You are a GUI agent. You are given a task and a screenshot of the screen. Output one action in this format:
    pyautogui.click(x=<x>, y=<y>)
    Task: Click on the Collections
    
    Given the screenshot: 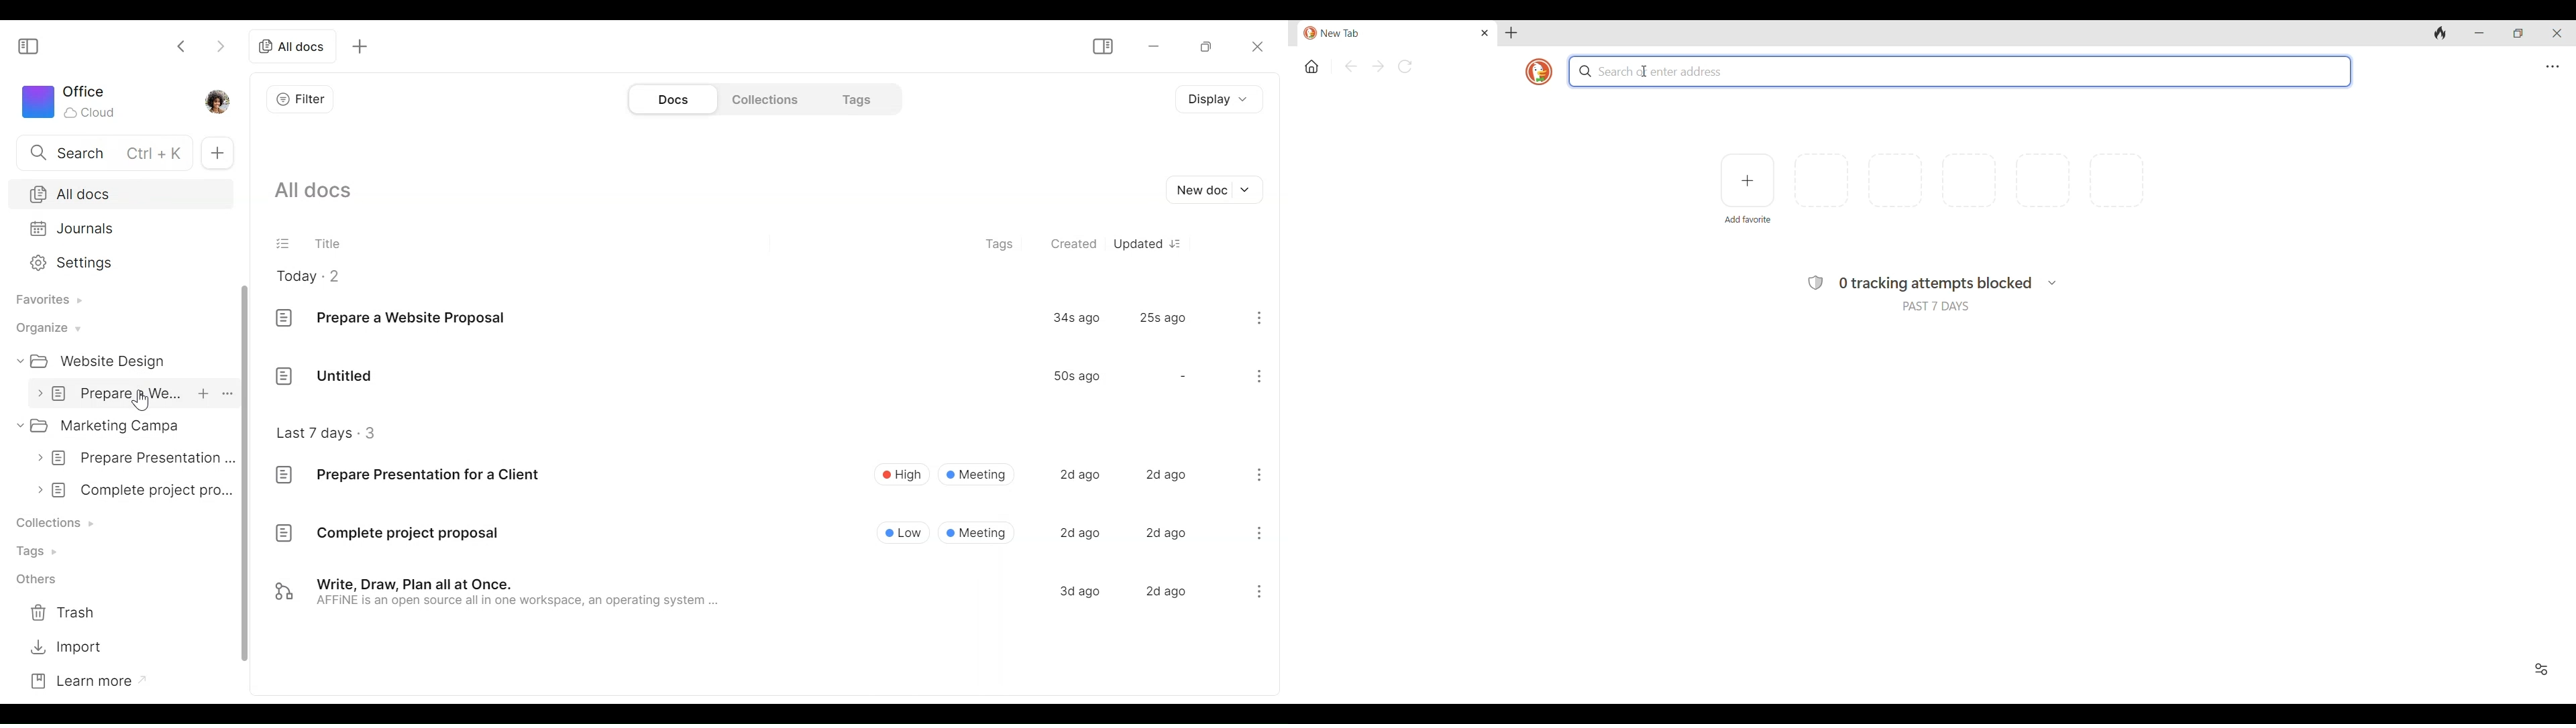 What is the action you would take?
    pyautogui.click(x=54, y=522)
    